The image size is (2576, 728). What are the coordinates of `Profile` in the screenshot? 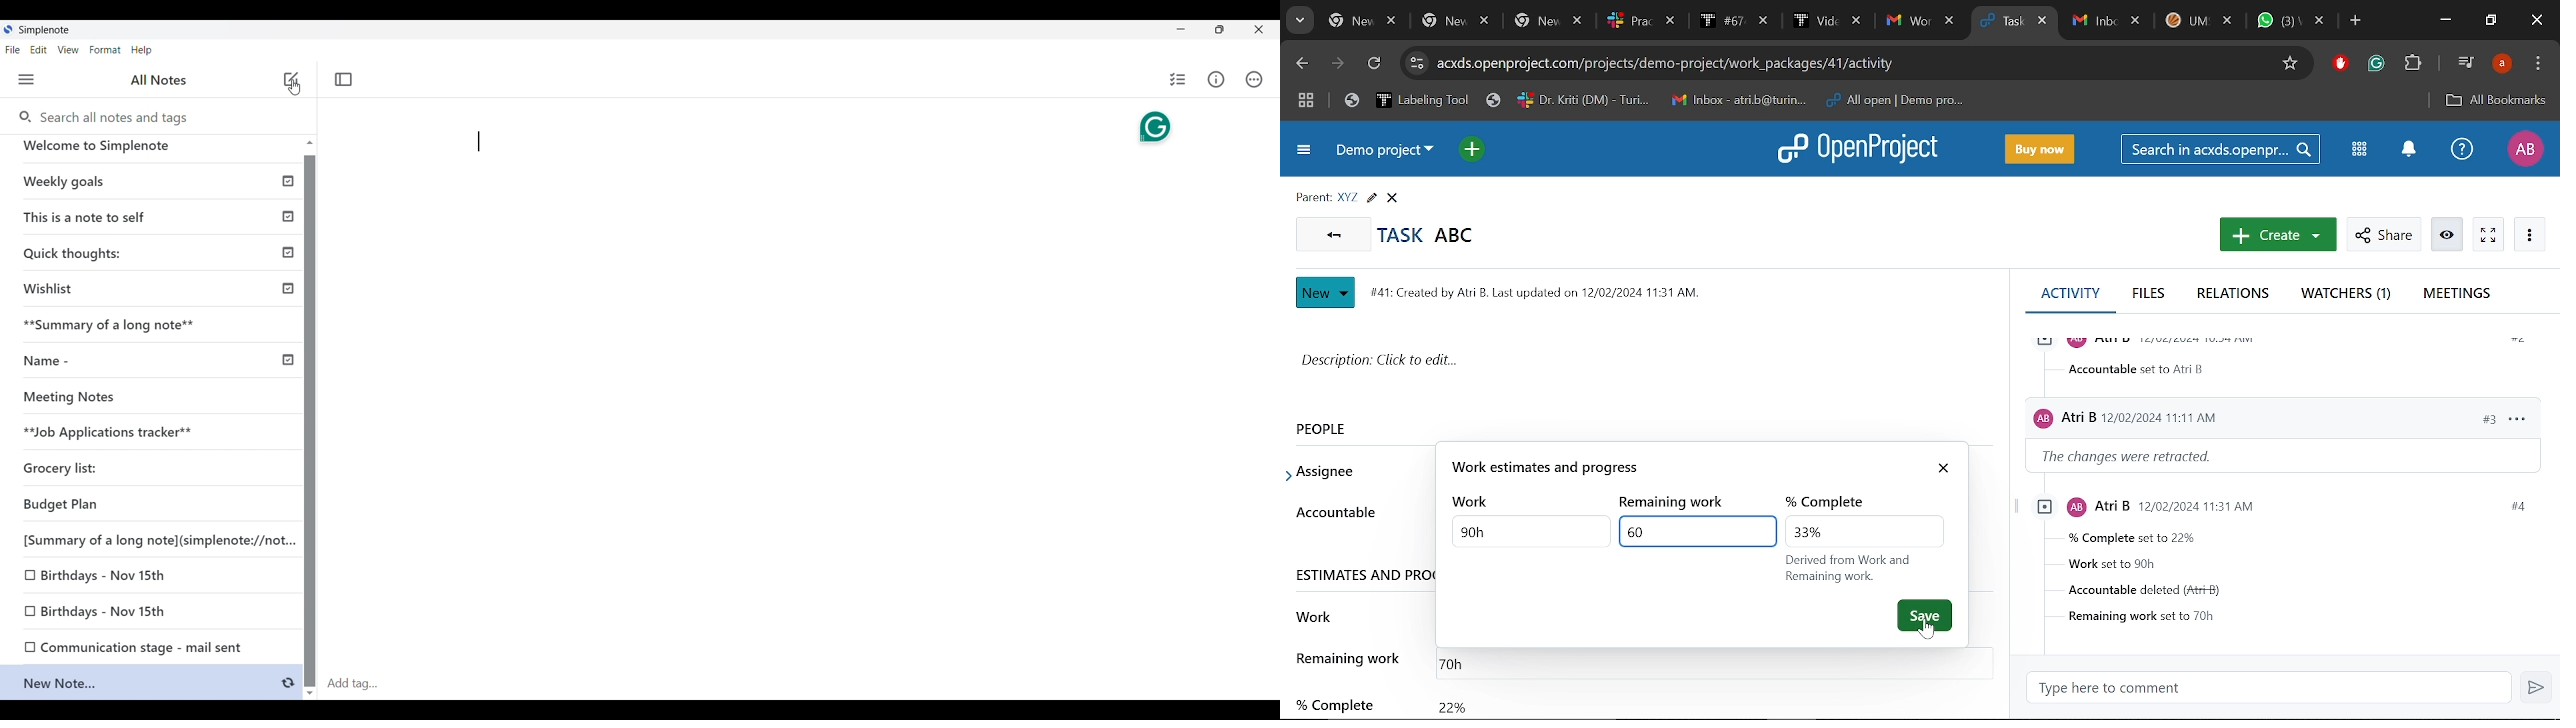 It's located at (2524, 149).